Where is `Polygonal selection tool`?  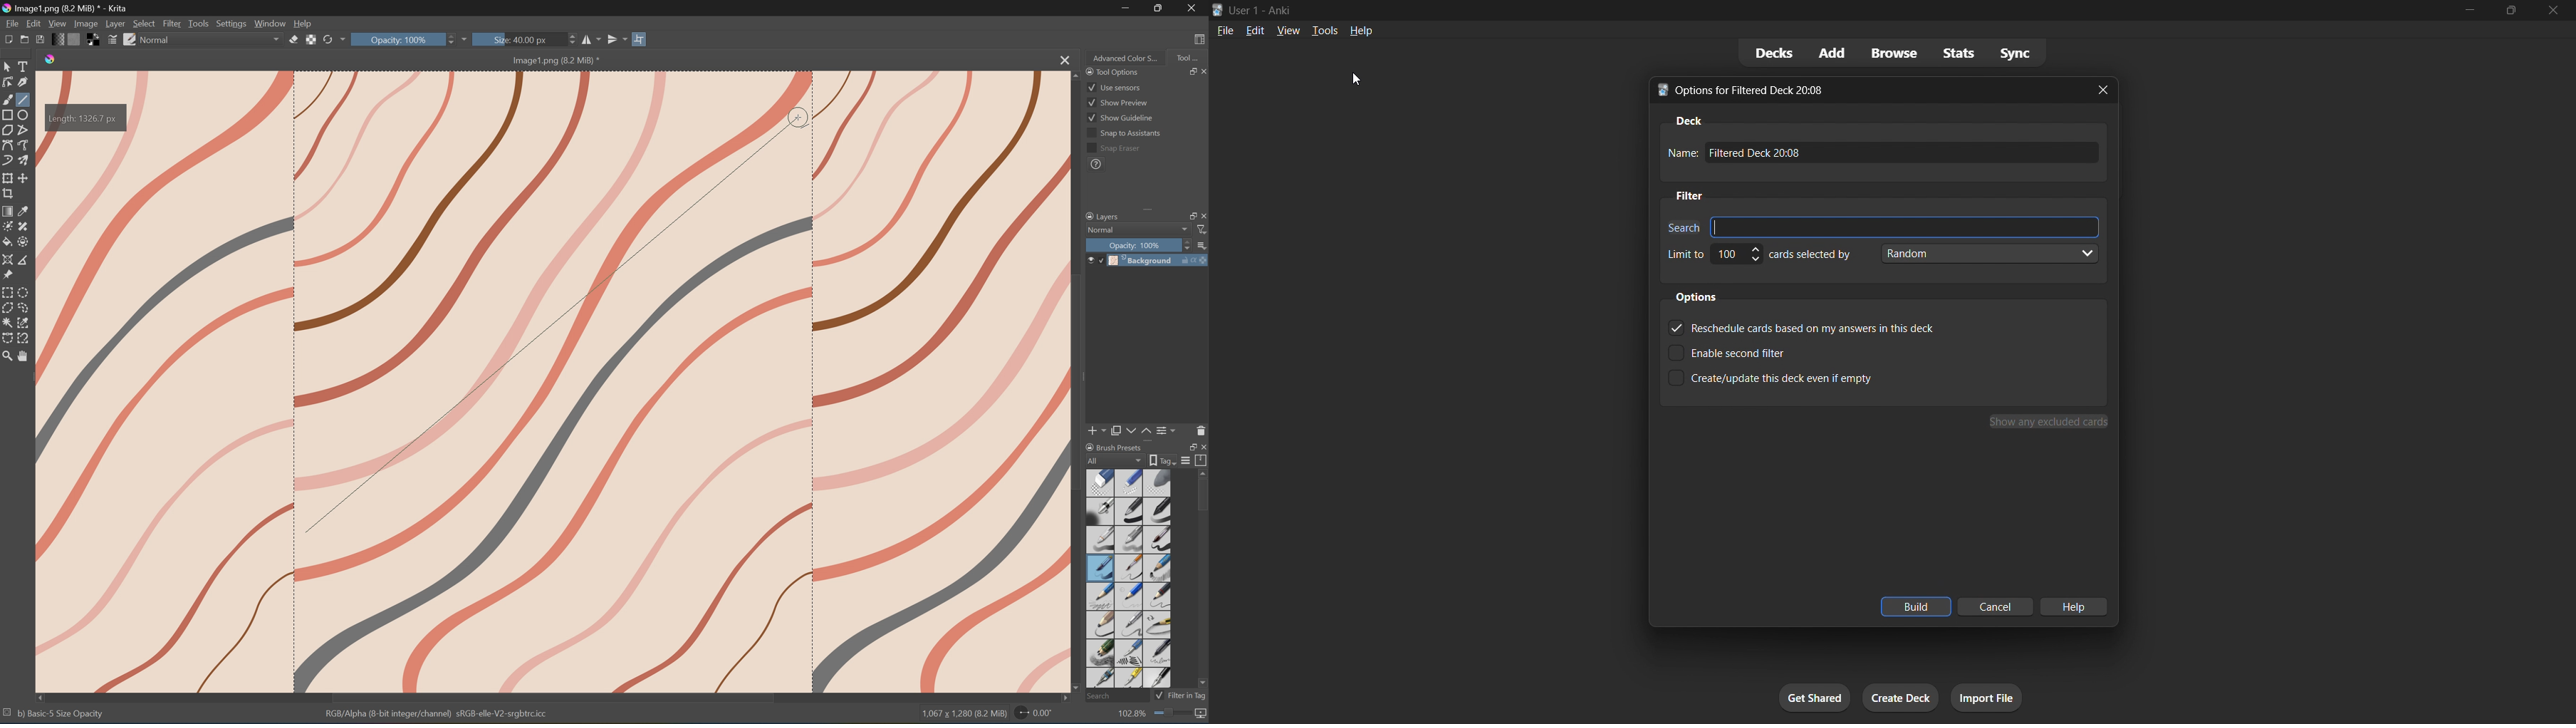 Polygonal selection tool is located at coordinates (8, 307).